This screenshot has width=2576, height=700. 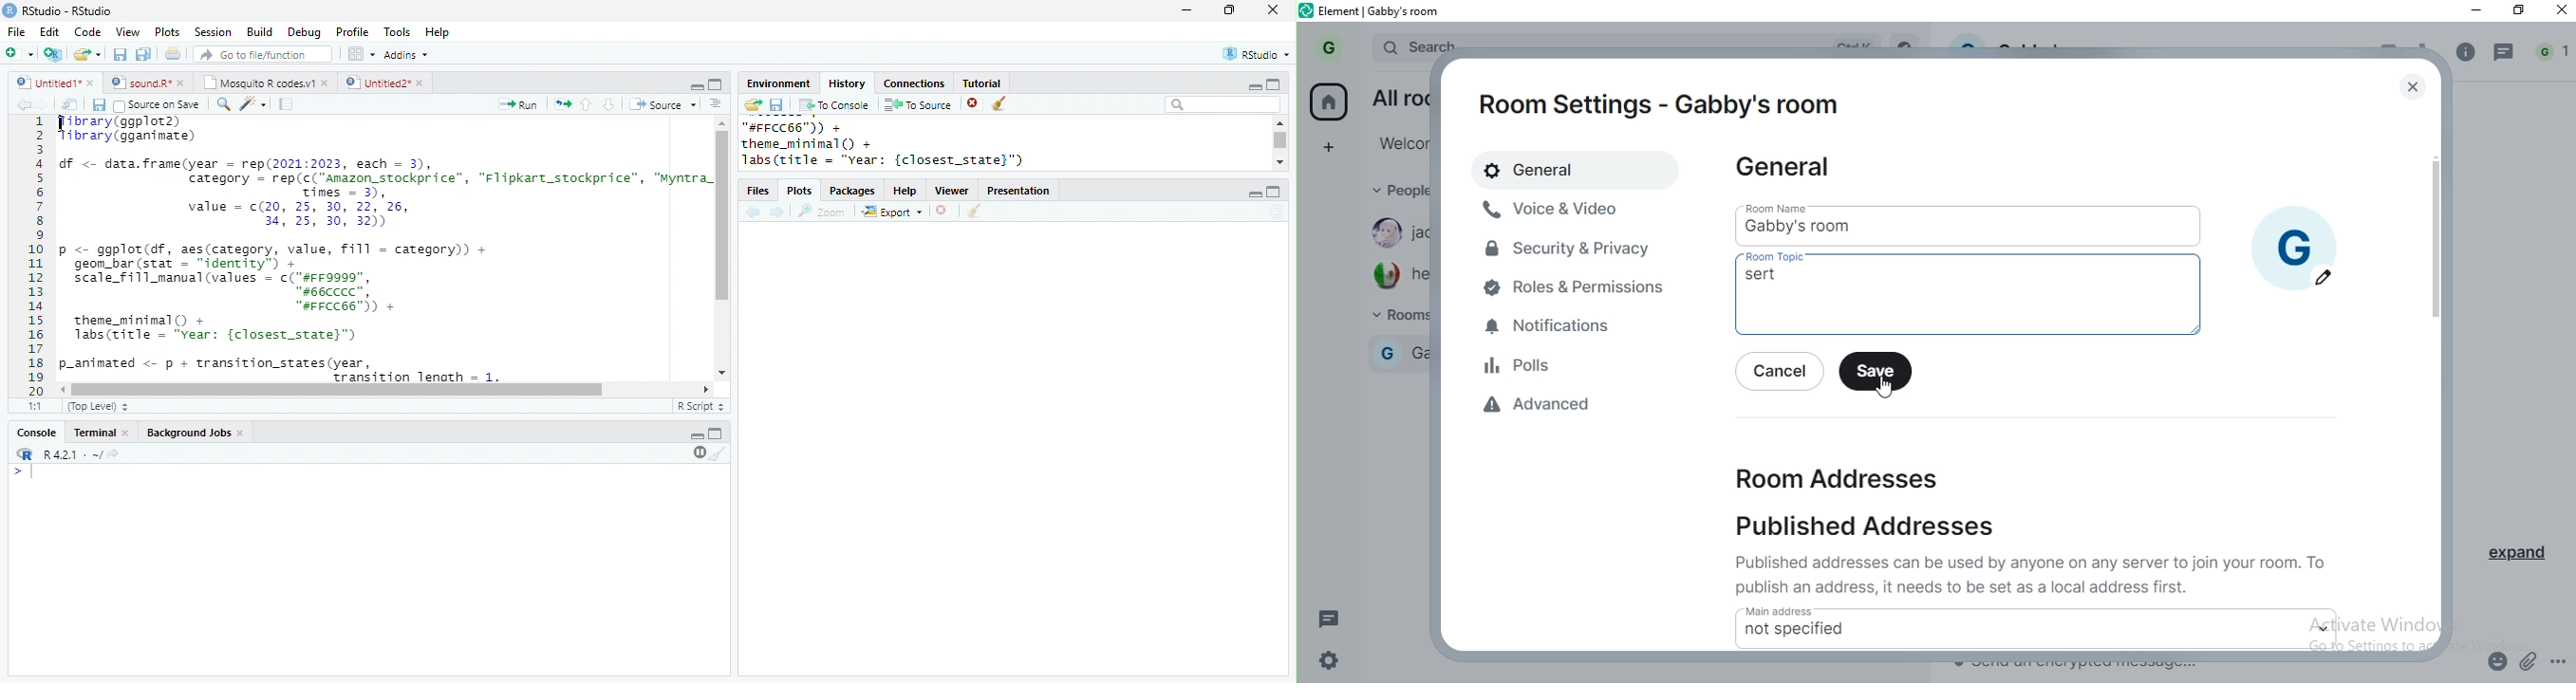 What do you see at coordinates (722, 373) in the screenshot?
I see `scroll down` at bounding box center [722, 373].